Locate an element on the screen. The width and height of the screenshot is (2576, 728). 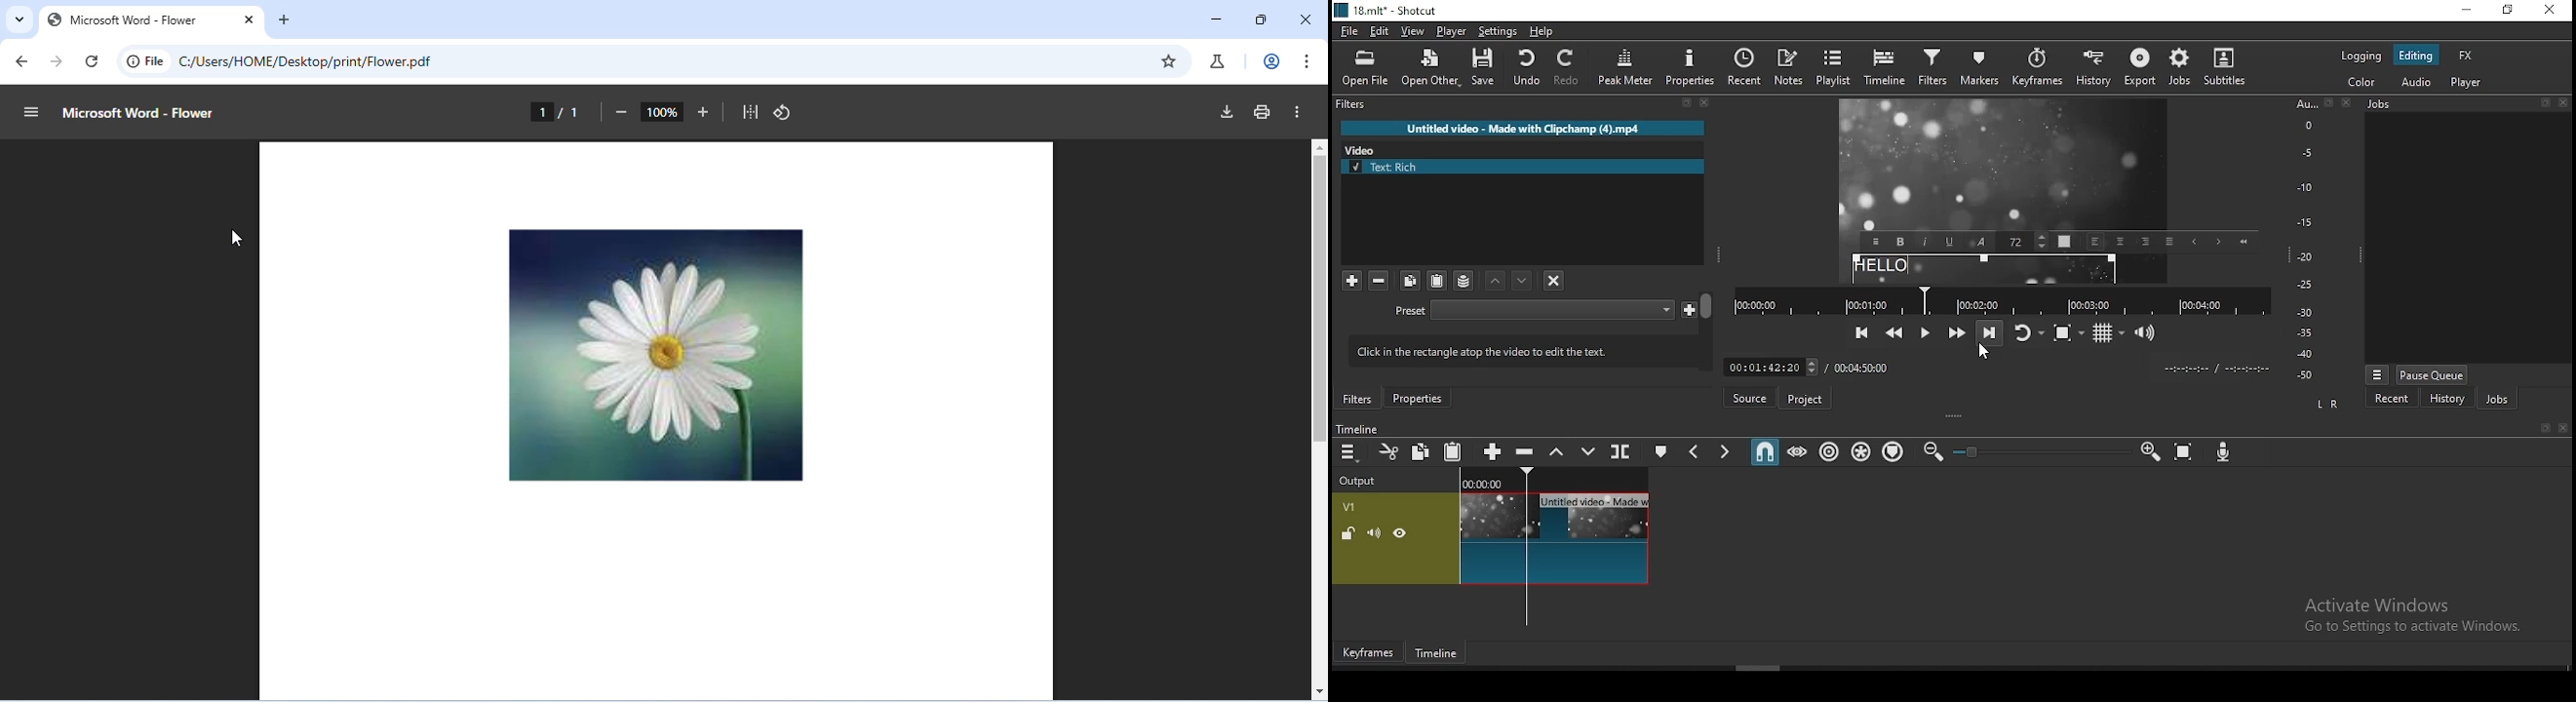
move filter down is located at coordinates (1497, 281).